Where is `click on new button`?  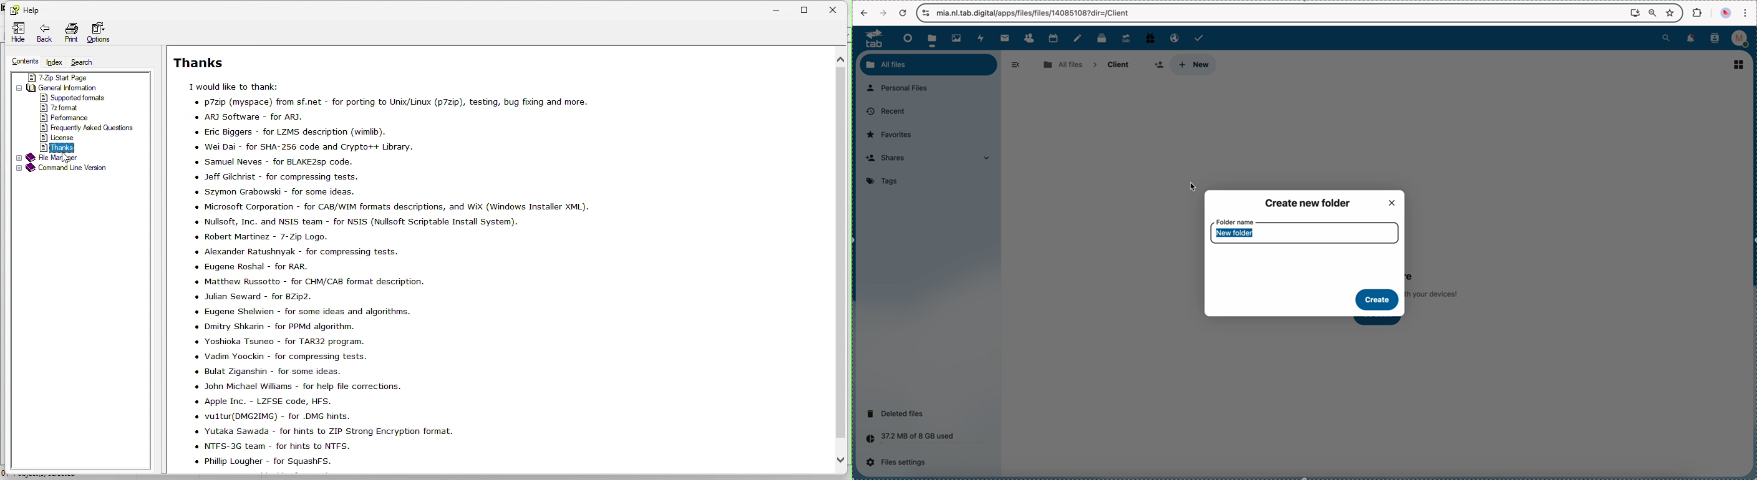
click on new button is located at coordinates (1192, 65).